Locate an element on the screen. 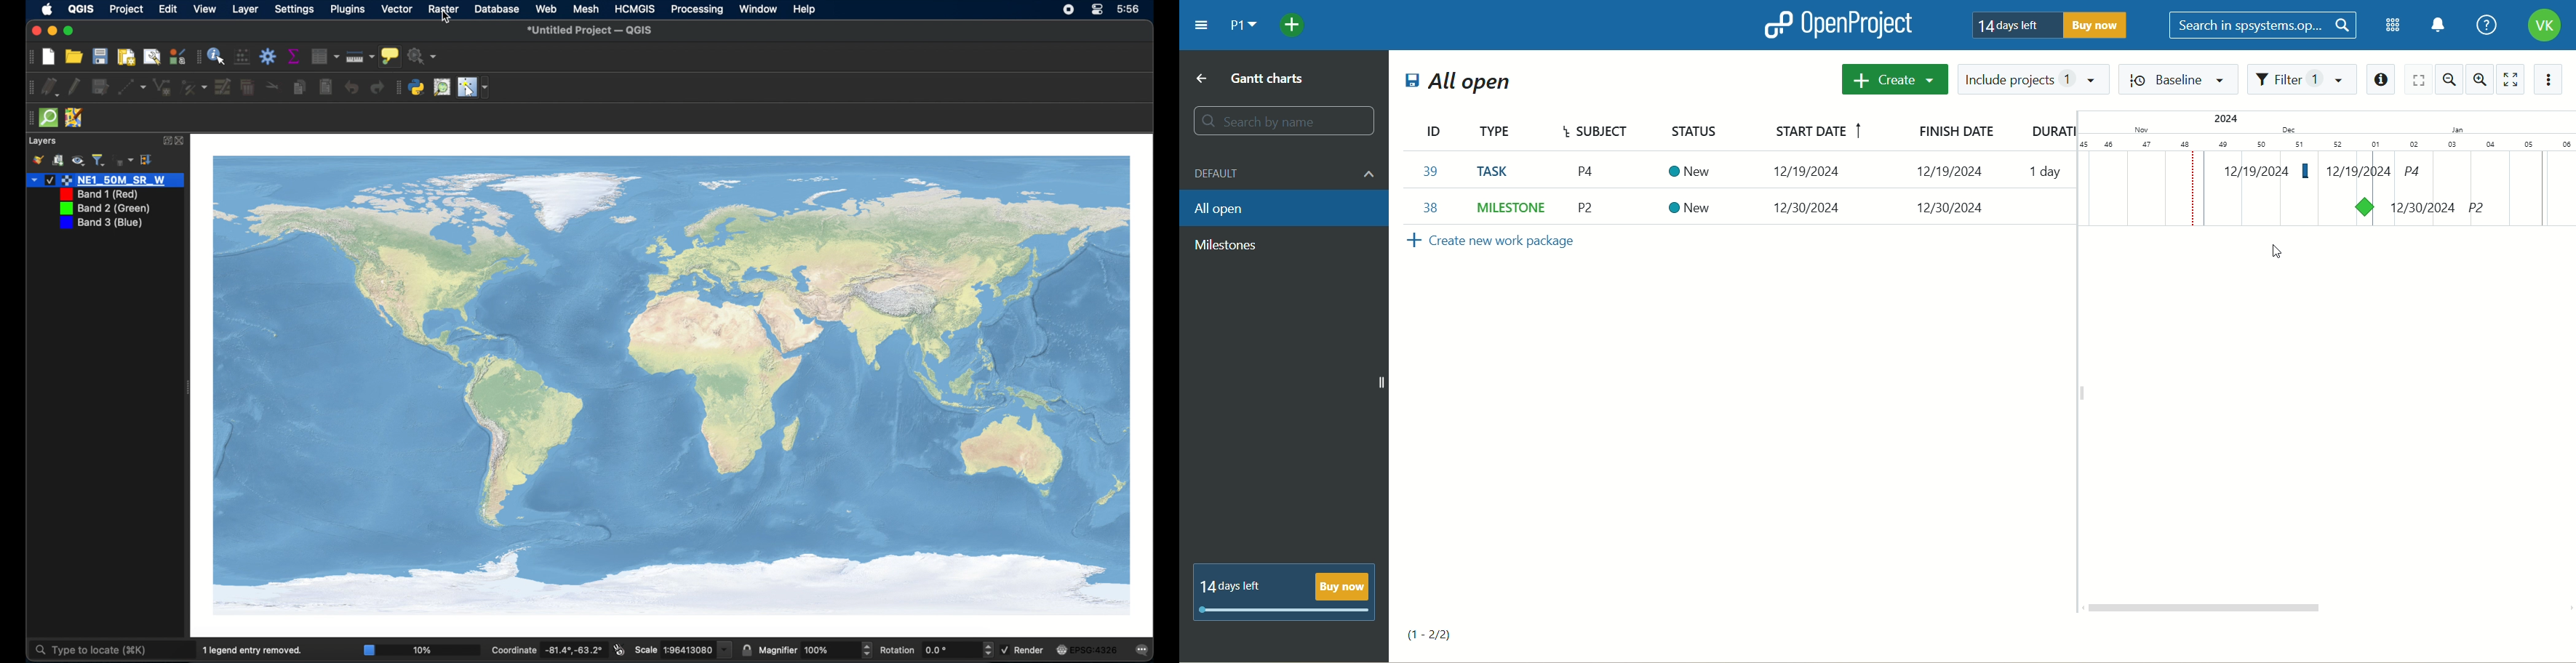 Image resolution: width=2576 pixels, height=672 pixels. information is located at coordinates (2382, 81).